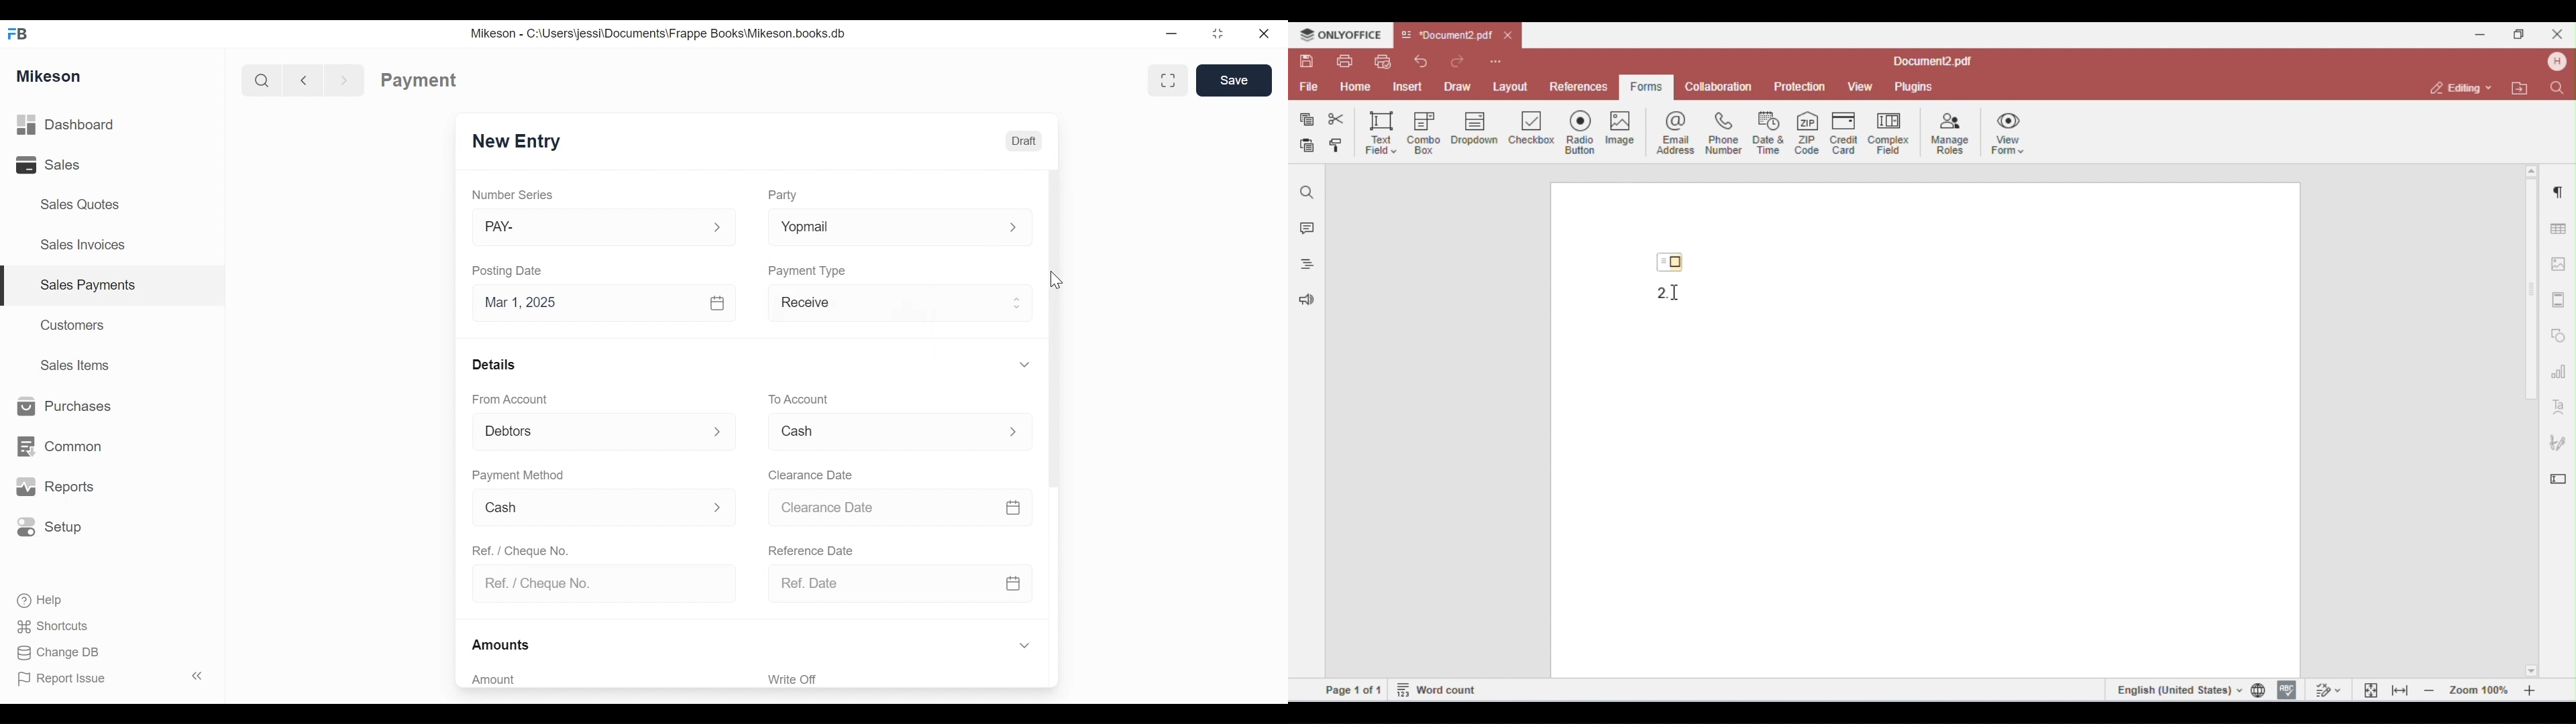 This screenshot has width=2576, height=728. What do you see at coordinates (603, 506) in the screenshot?
I see `Cash` at bounding box center [603, 506].